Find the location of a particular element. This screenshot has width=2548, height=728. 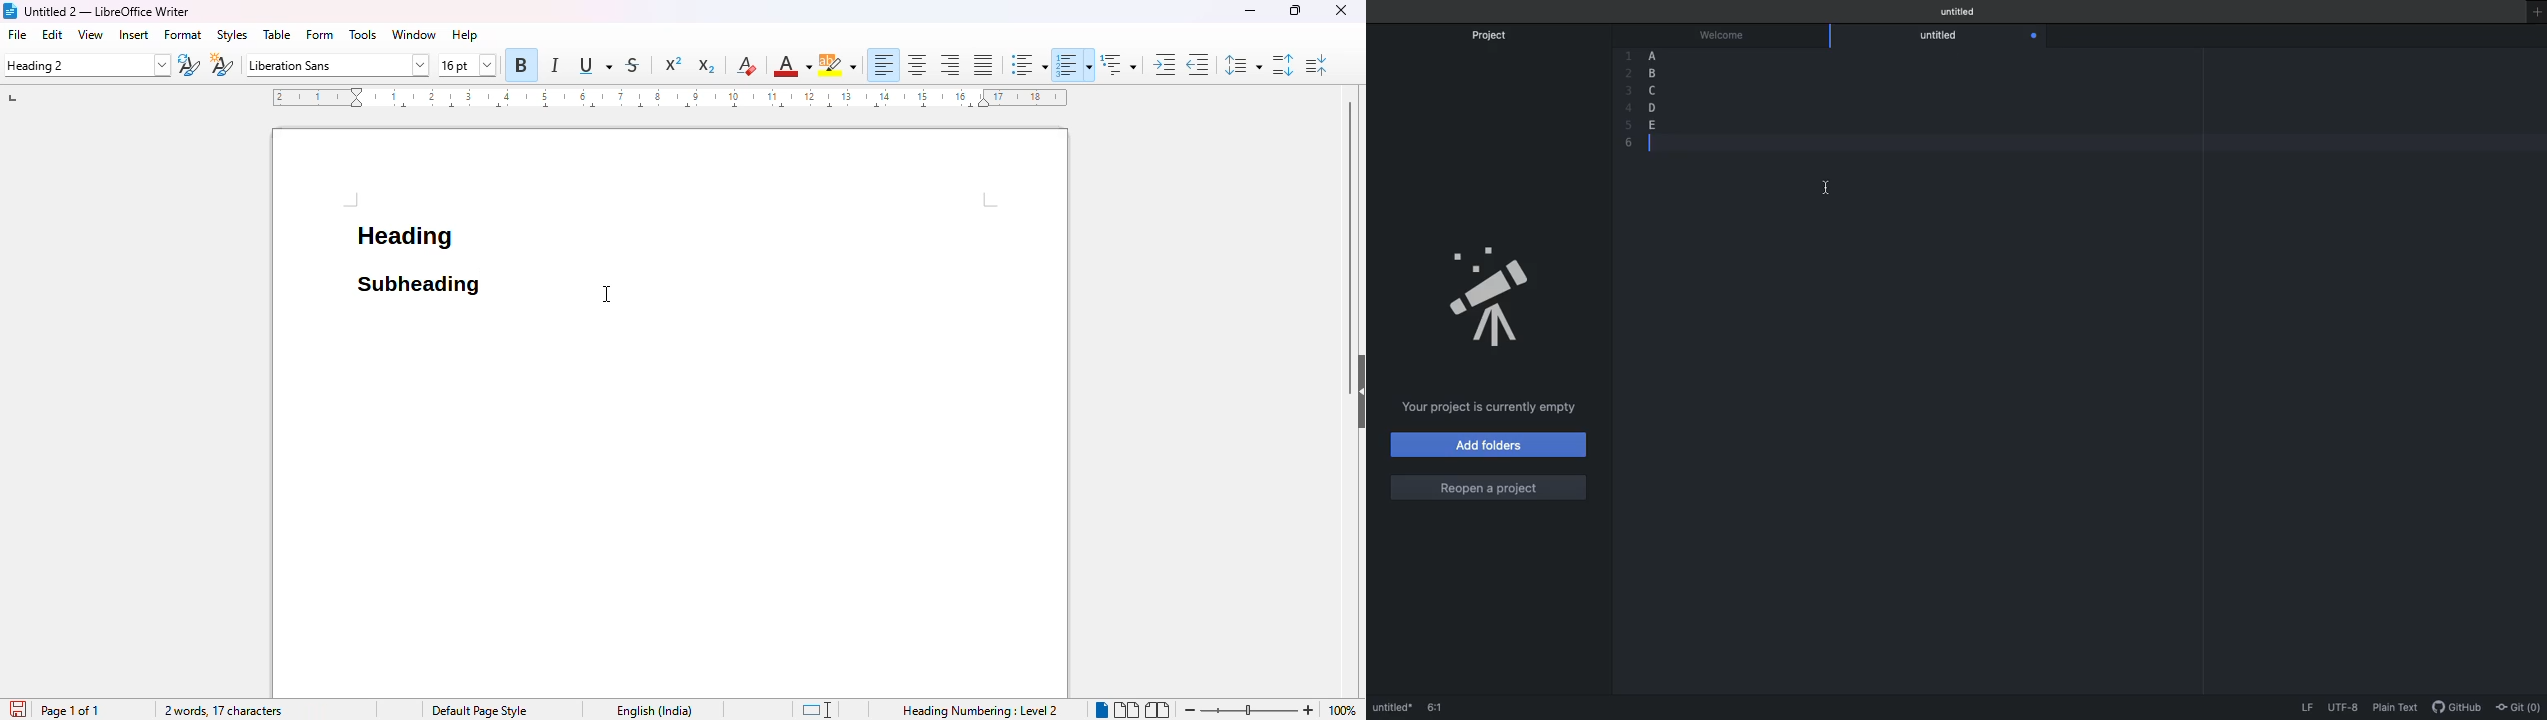

heading is located at coordinates (403, 236).